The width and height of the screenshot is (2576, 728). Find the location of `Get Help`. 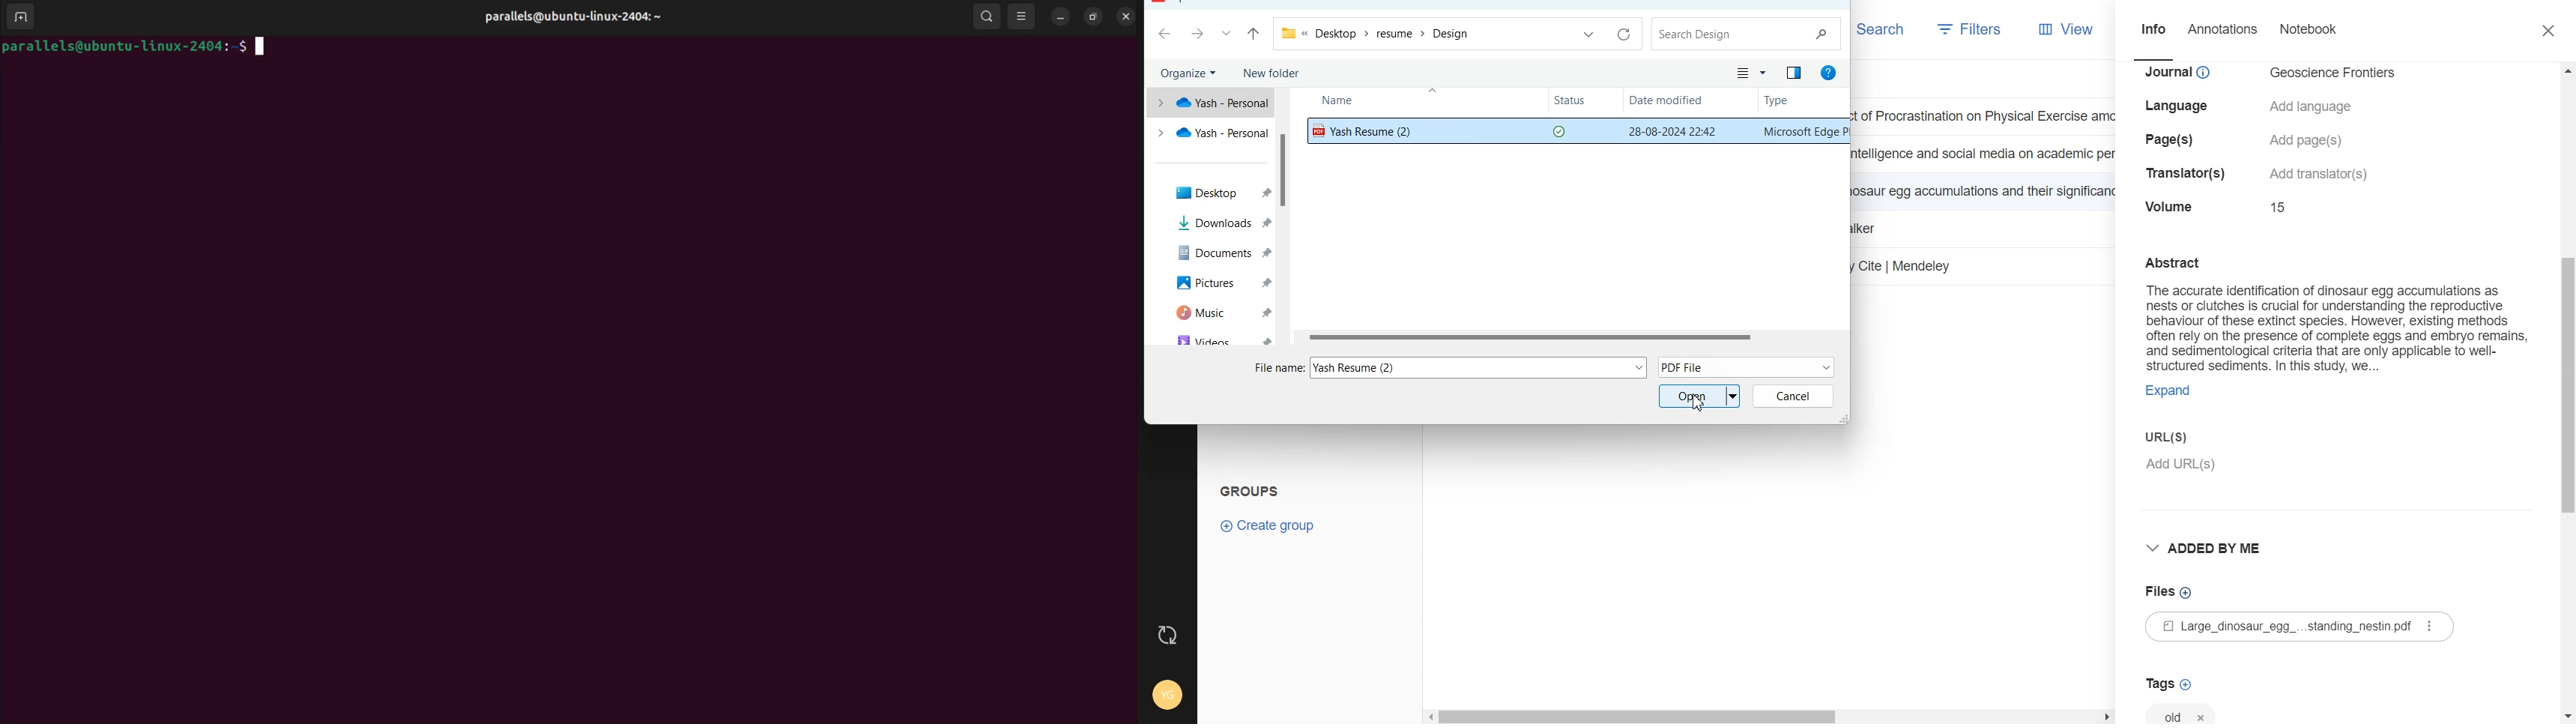

Get Help is located at coordinates (1830, 73).